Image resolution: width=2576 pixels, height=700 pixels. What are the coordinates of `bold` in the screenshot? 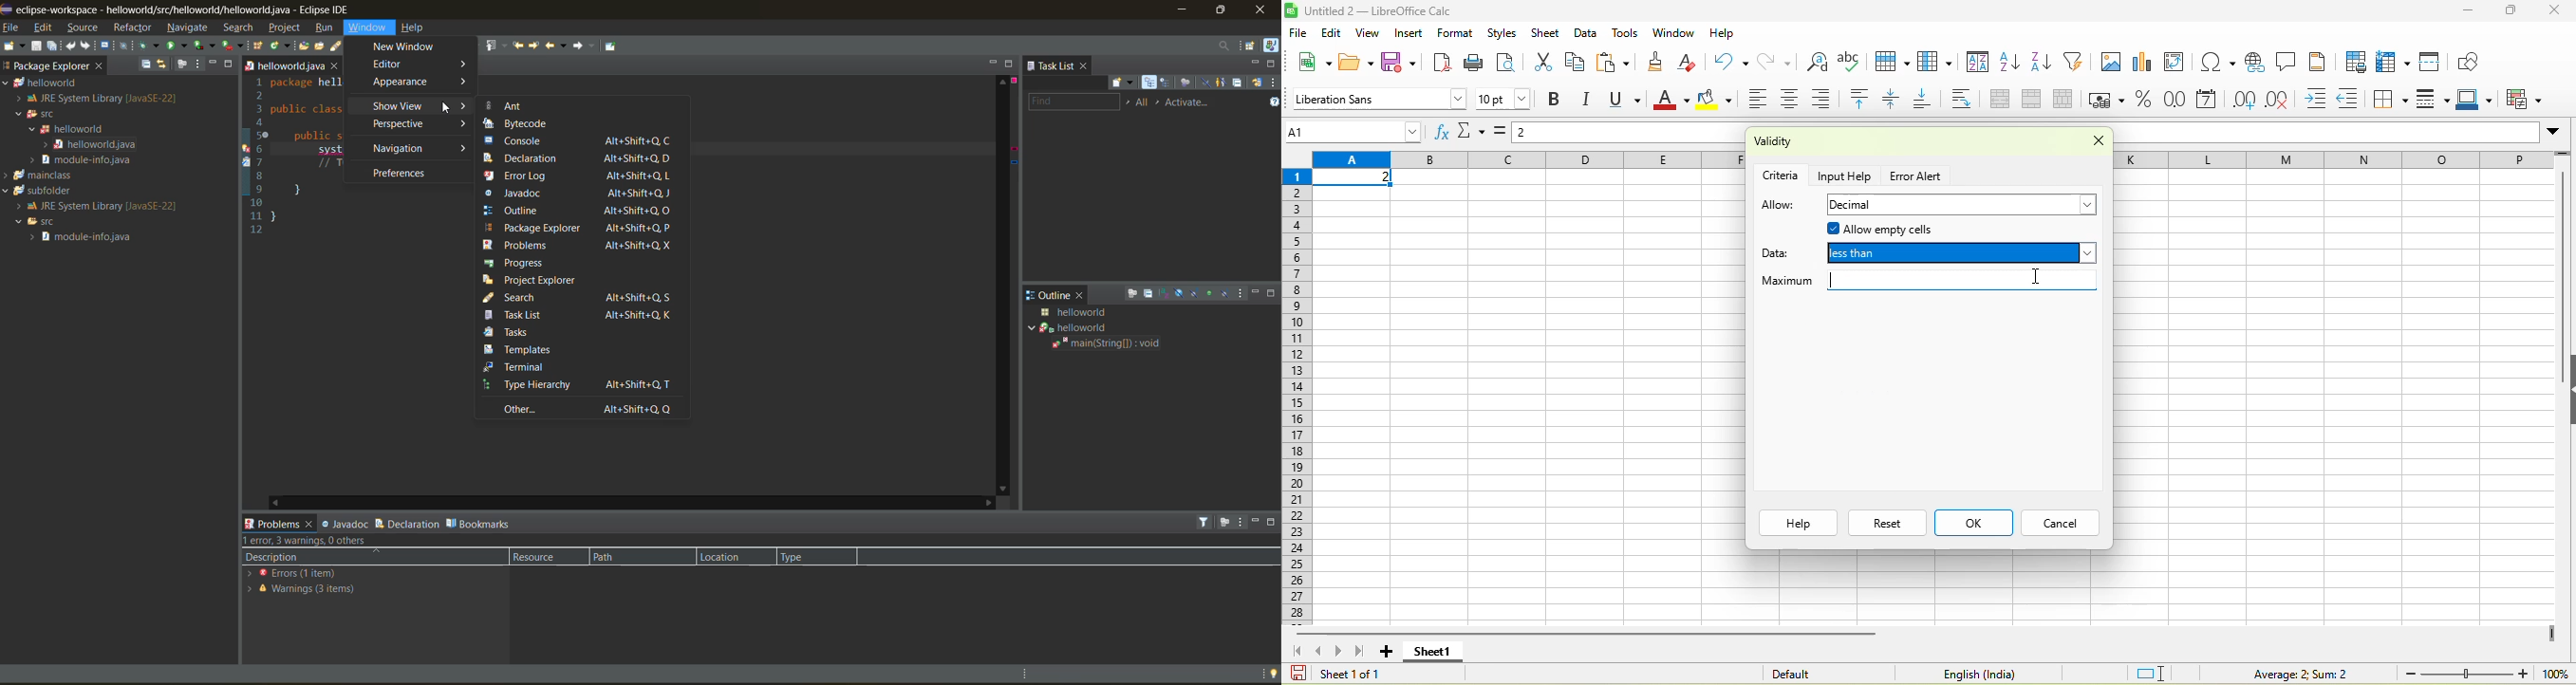 It's located at (1556, 101).